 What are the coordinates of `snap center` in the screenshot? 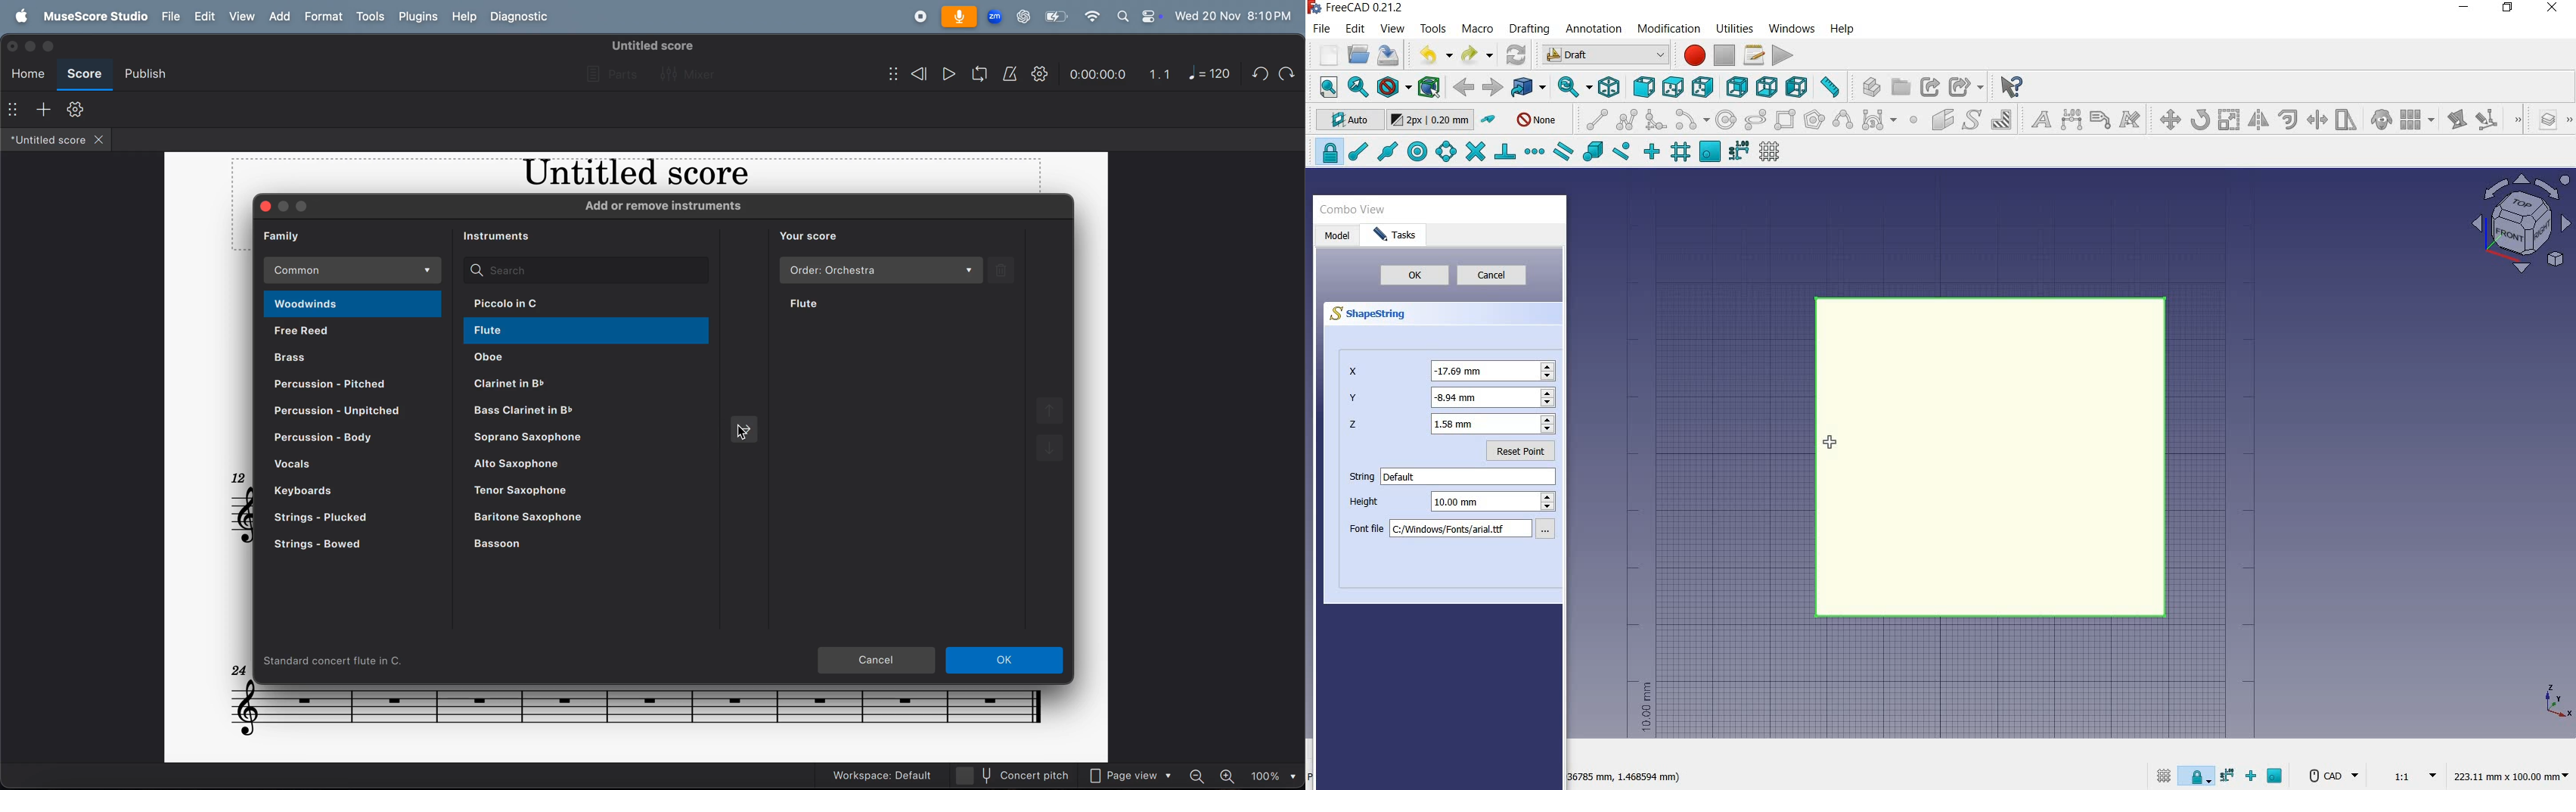 It's located at (1415, 152).